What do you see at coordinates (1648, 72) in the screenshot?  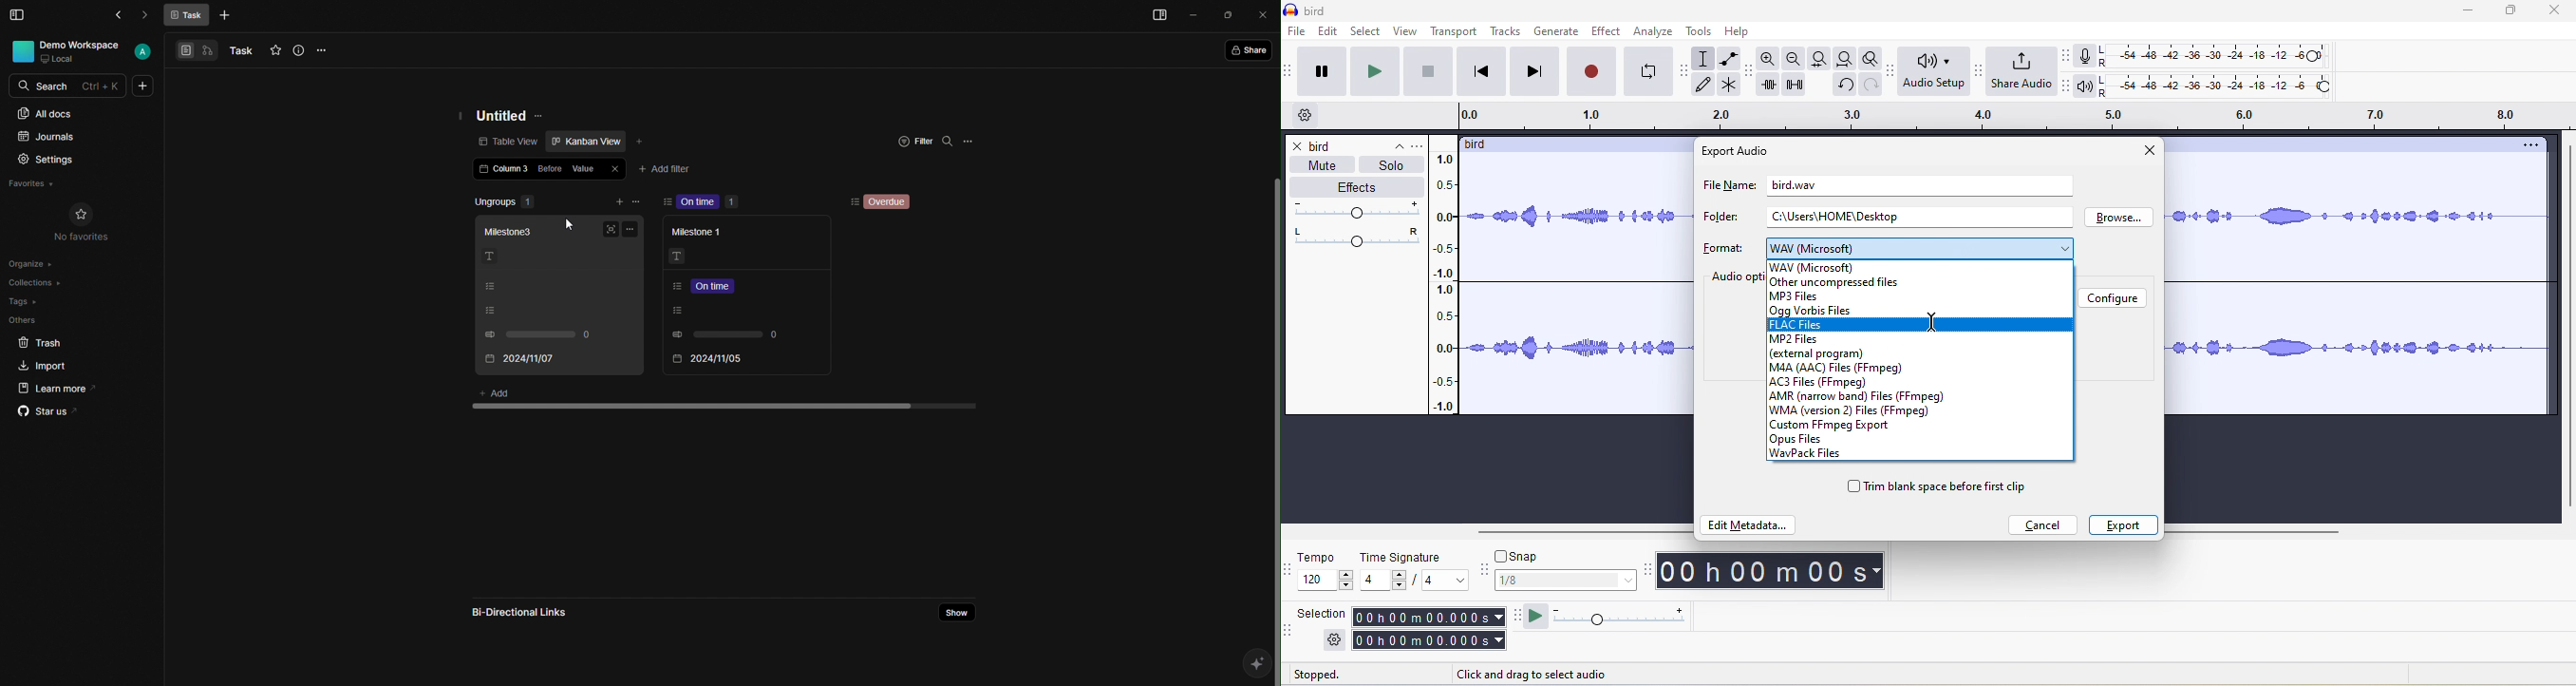 I see `enable looping` at bounding box center [1648, 72].